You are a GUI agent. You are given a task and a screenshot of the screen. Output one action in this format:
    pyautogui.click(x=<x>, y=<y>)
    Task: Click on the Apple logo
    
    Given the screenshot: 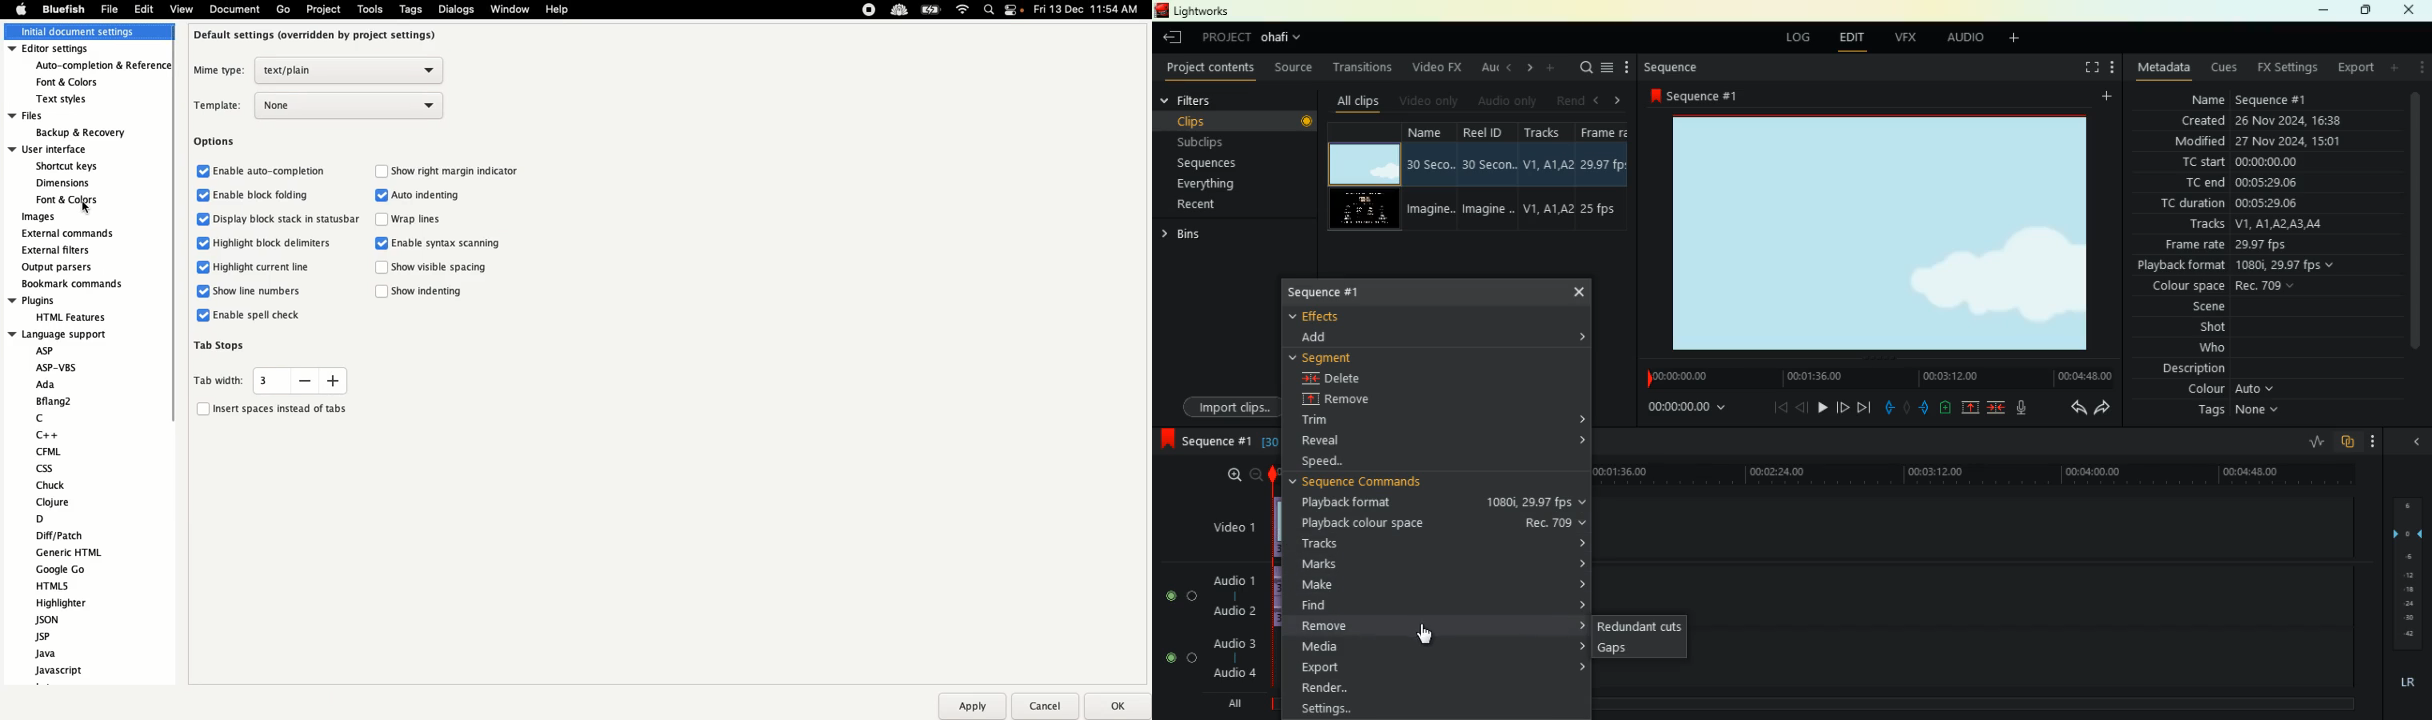 What is the action you would take?
    pyautogui.click(x=21, y=9)
    